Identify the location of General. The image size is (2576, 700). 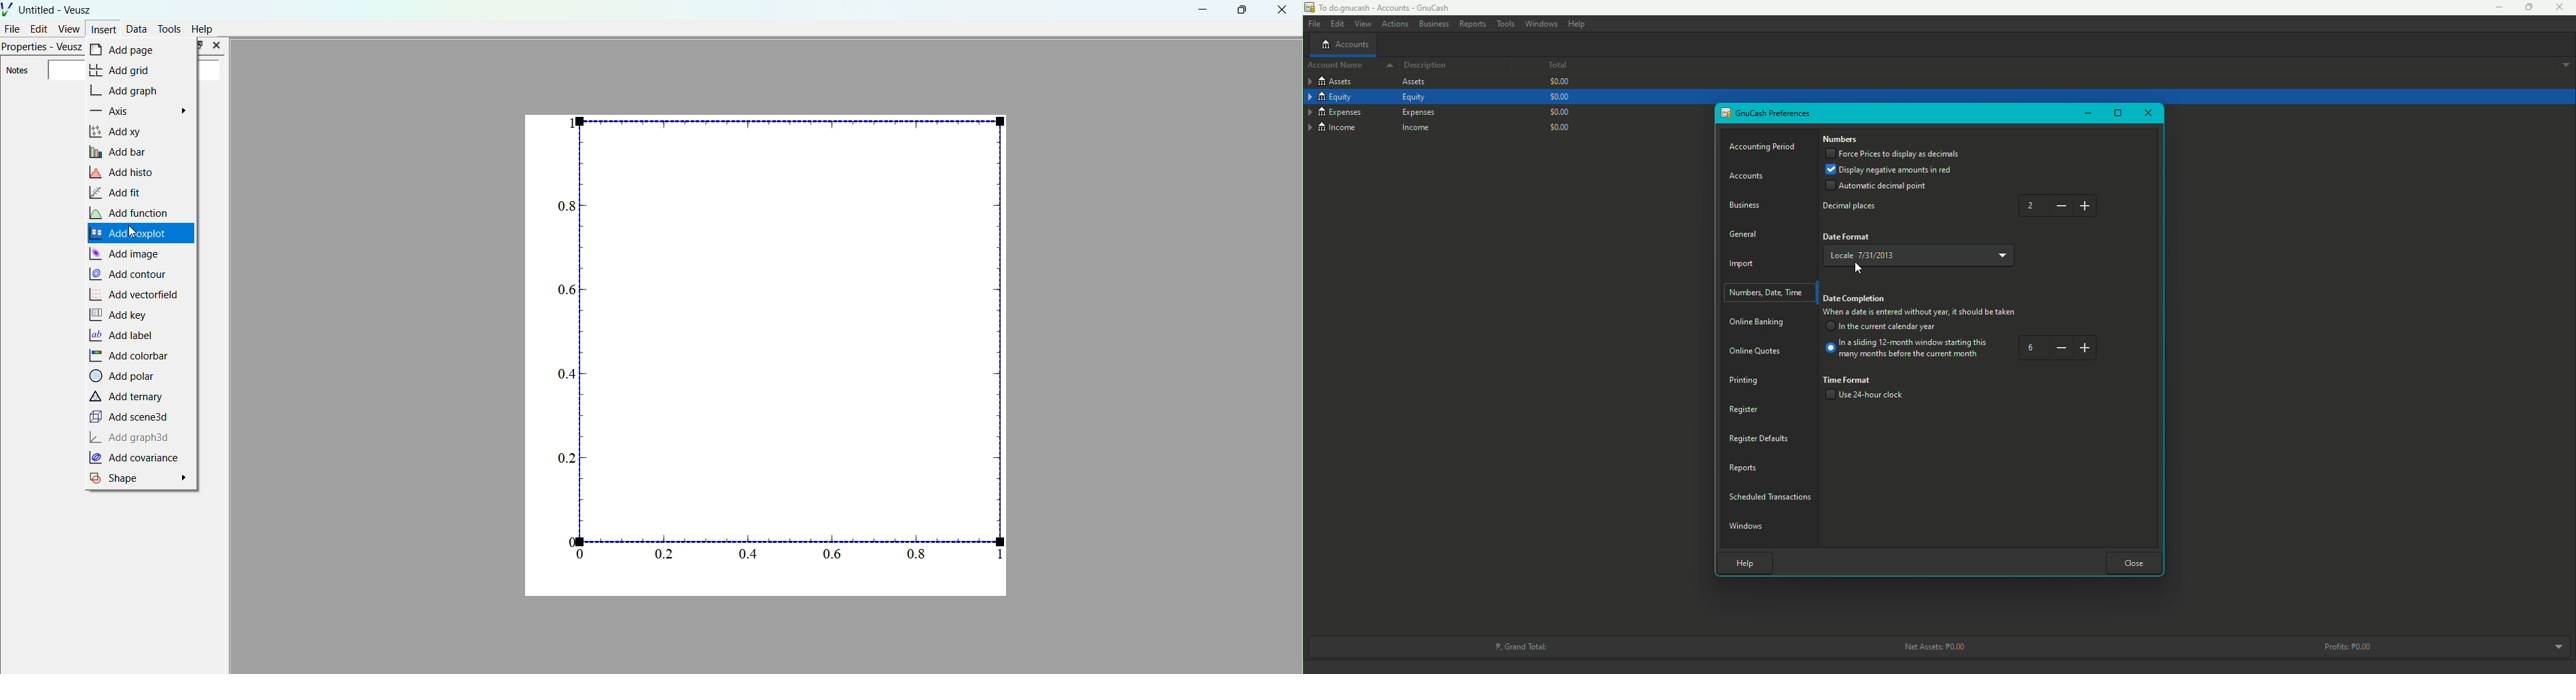
(1744, 233).